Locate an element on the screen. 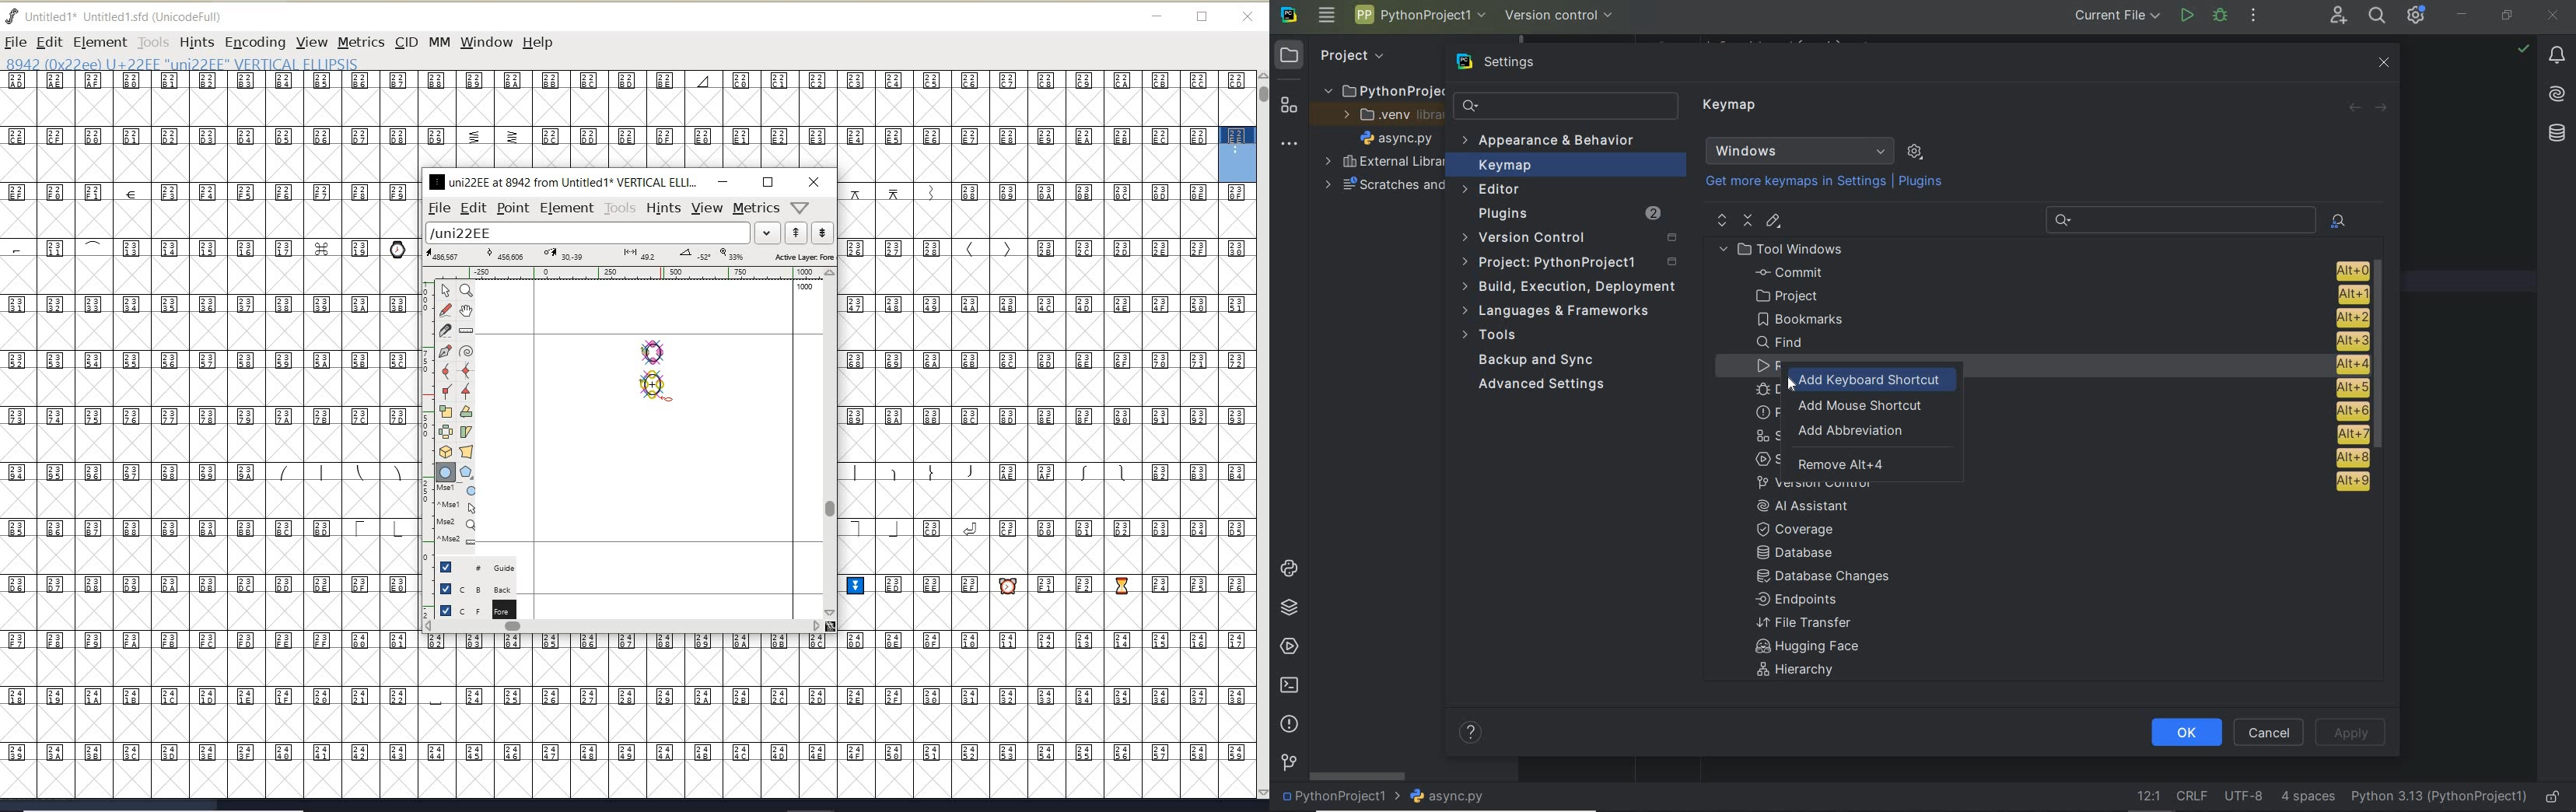  file name is located at coordinates (1447, 797).